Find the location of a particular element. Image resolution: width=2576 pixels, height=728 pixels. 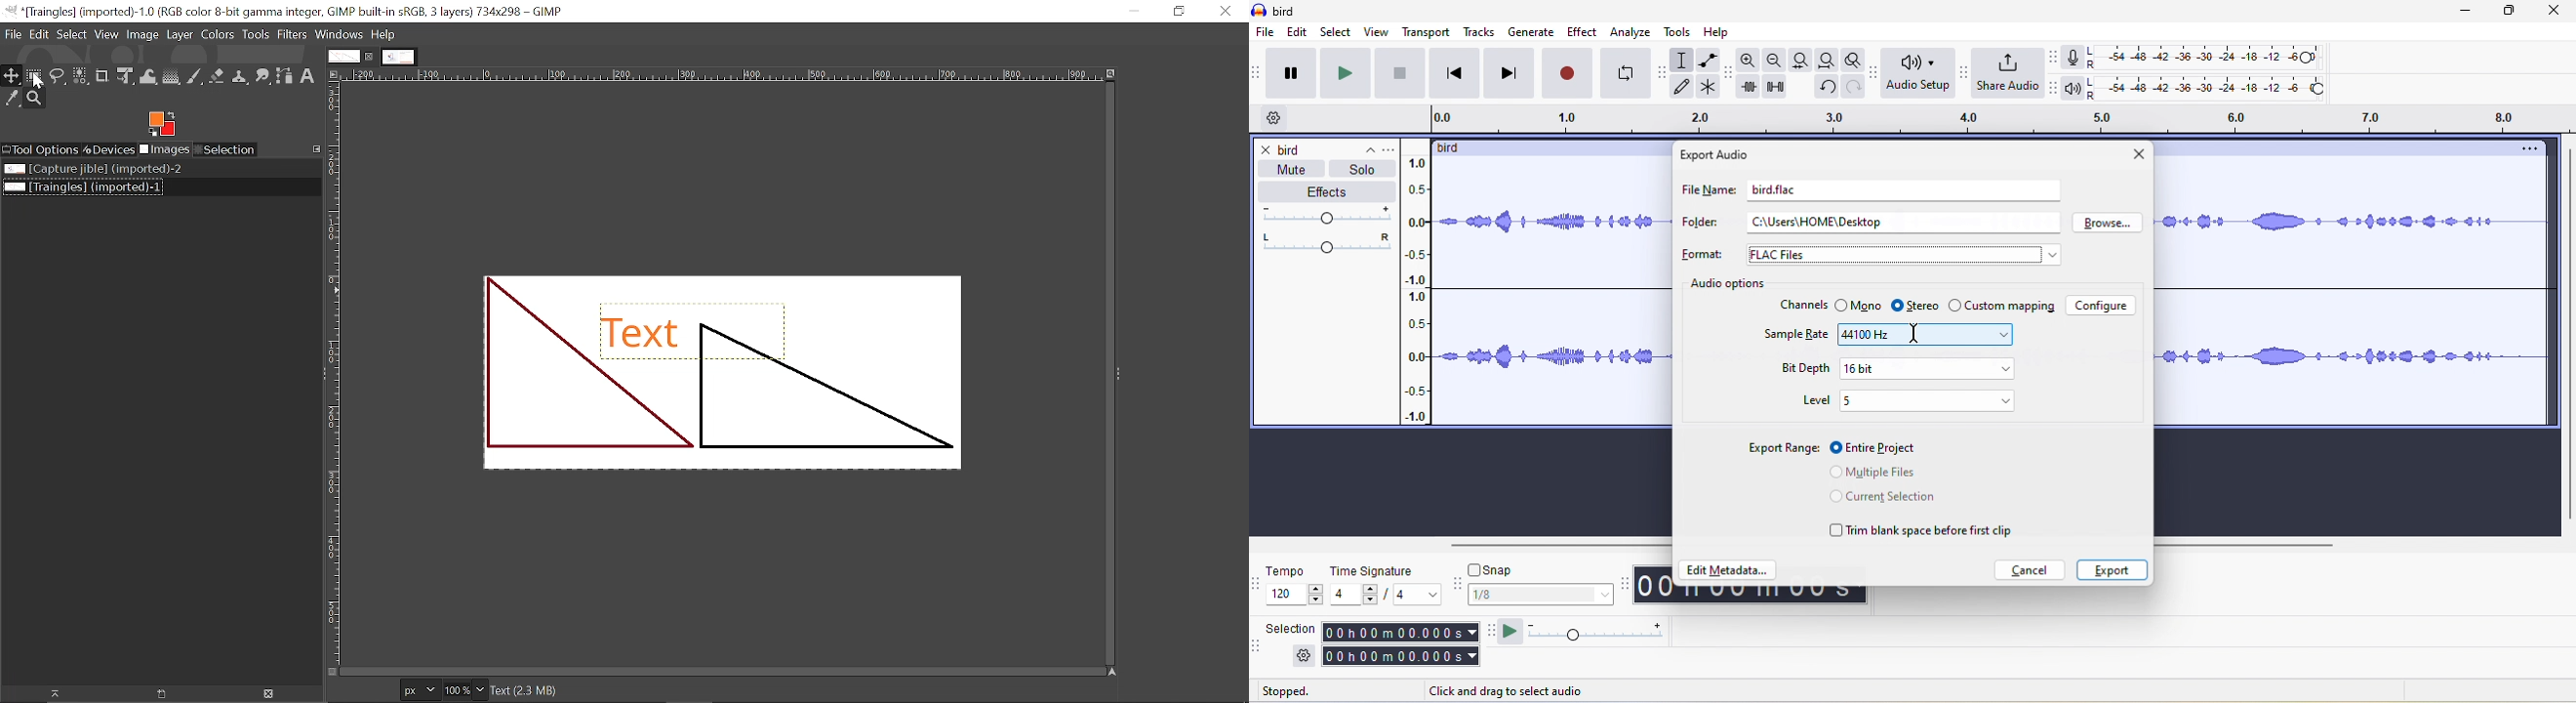

text tool is located at coordinates (308, 77).